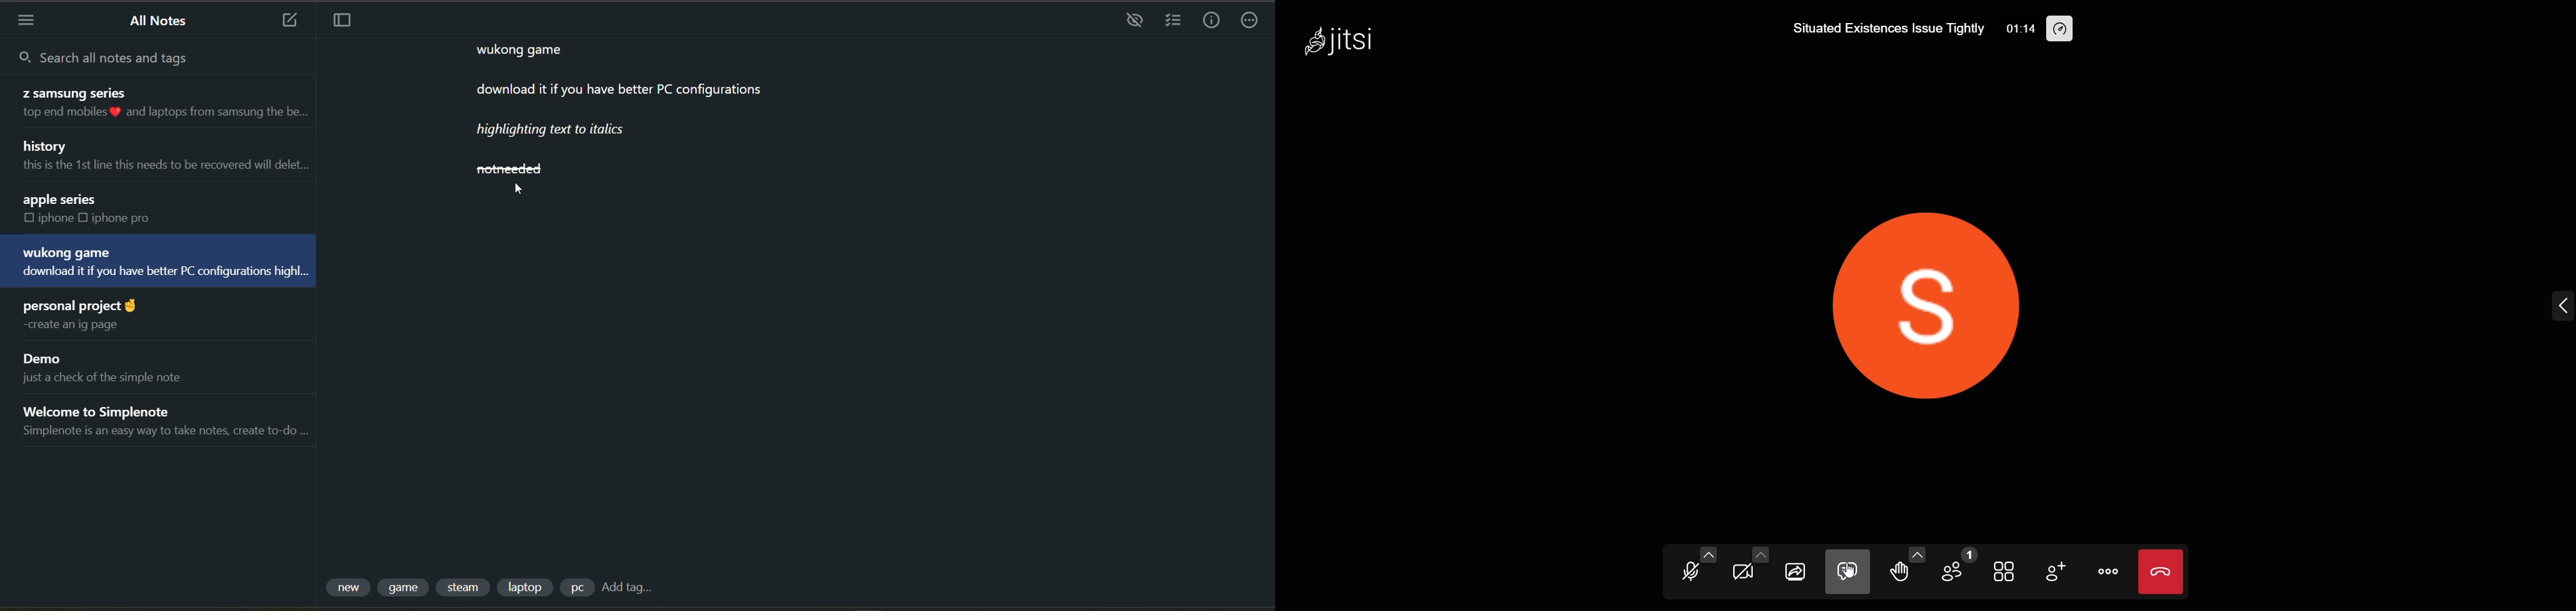 Image resolution: width=2576 pixels, height=616 pixels. What do you see at coordinates (136, 58) in the screenshot?
I see `search all notes and tags` at bounding box center [136, 58].